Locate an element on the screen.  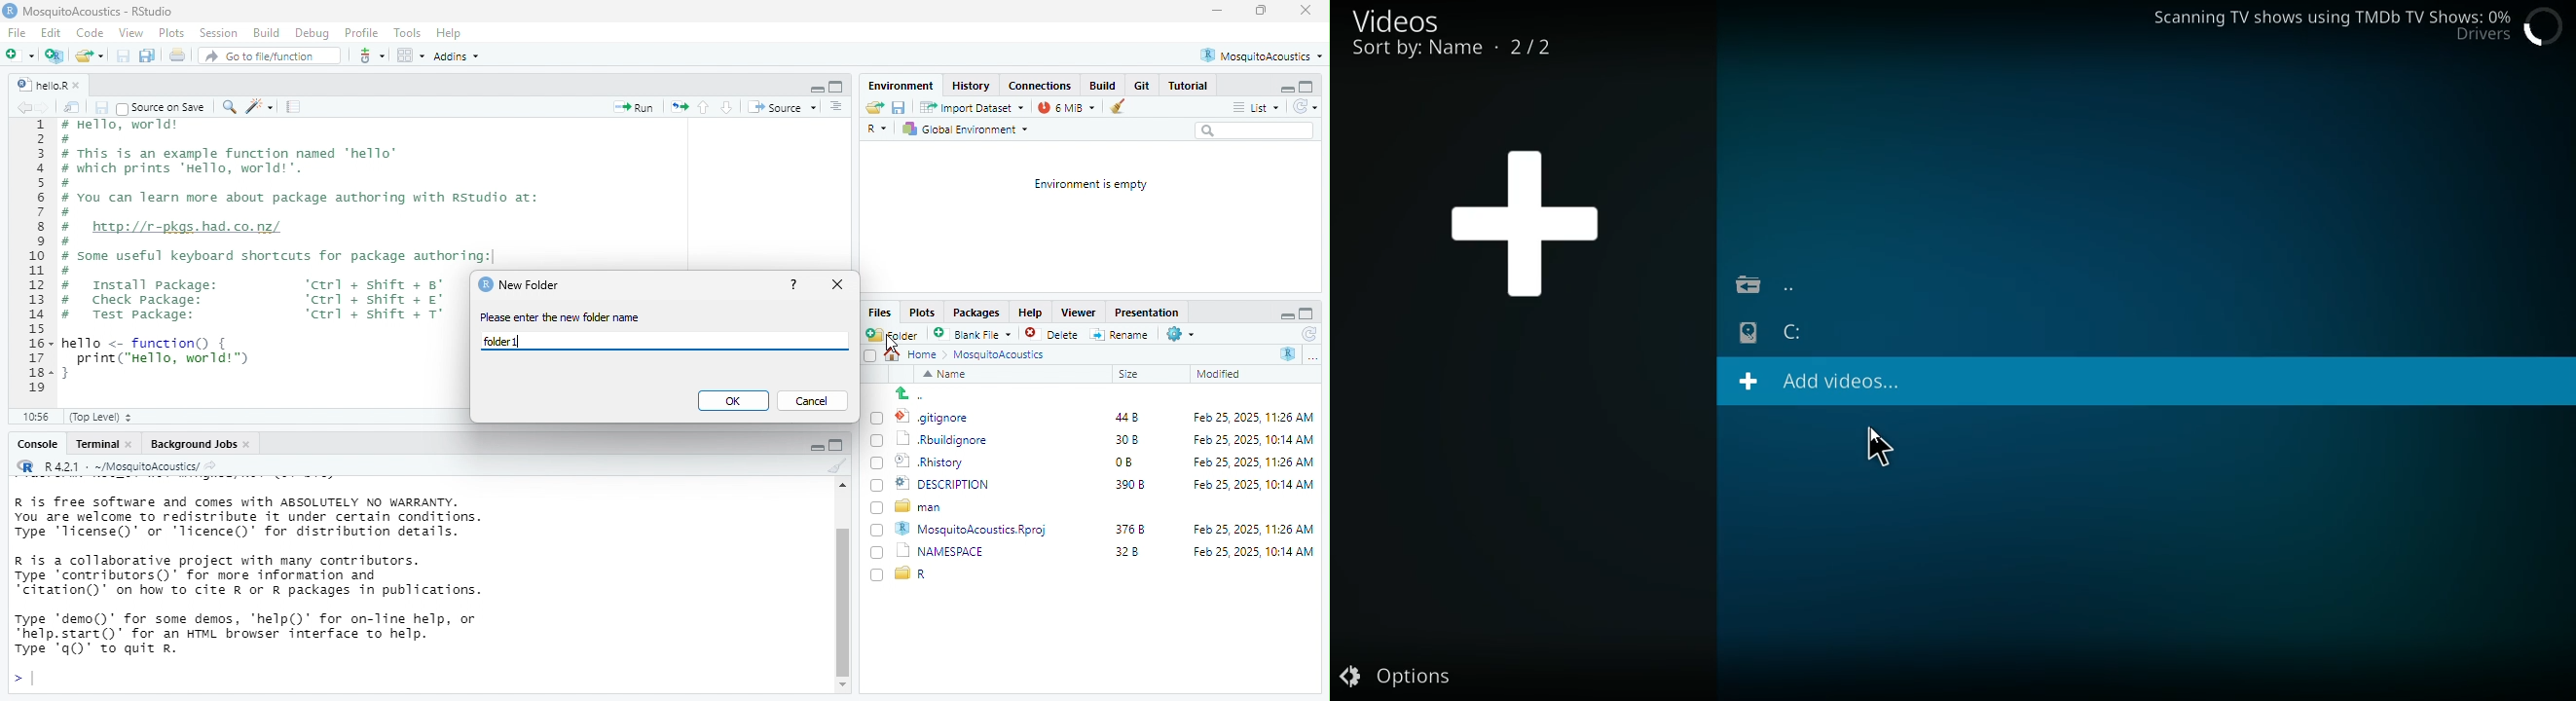
r is located at coordinates (881, 130).